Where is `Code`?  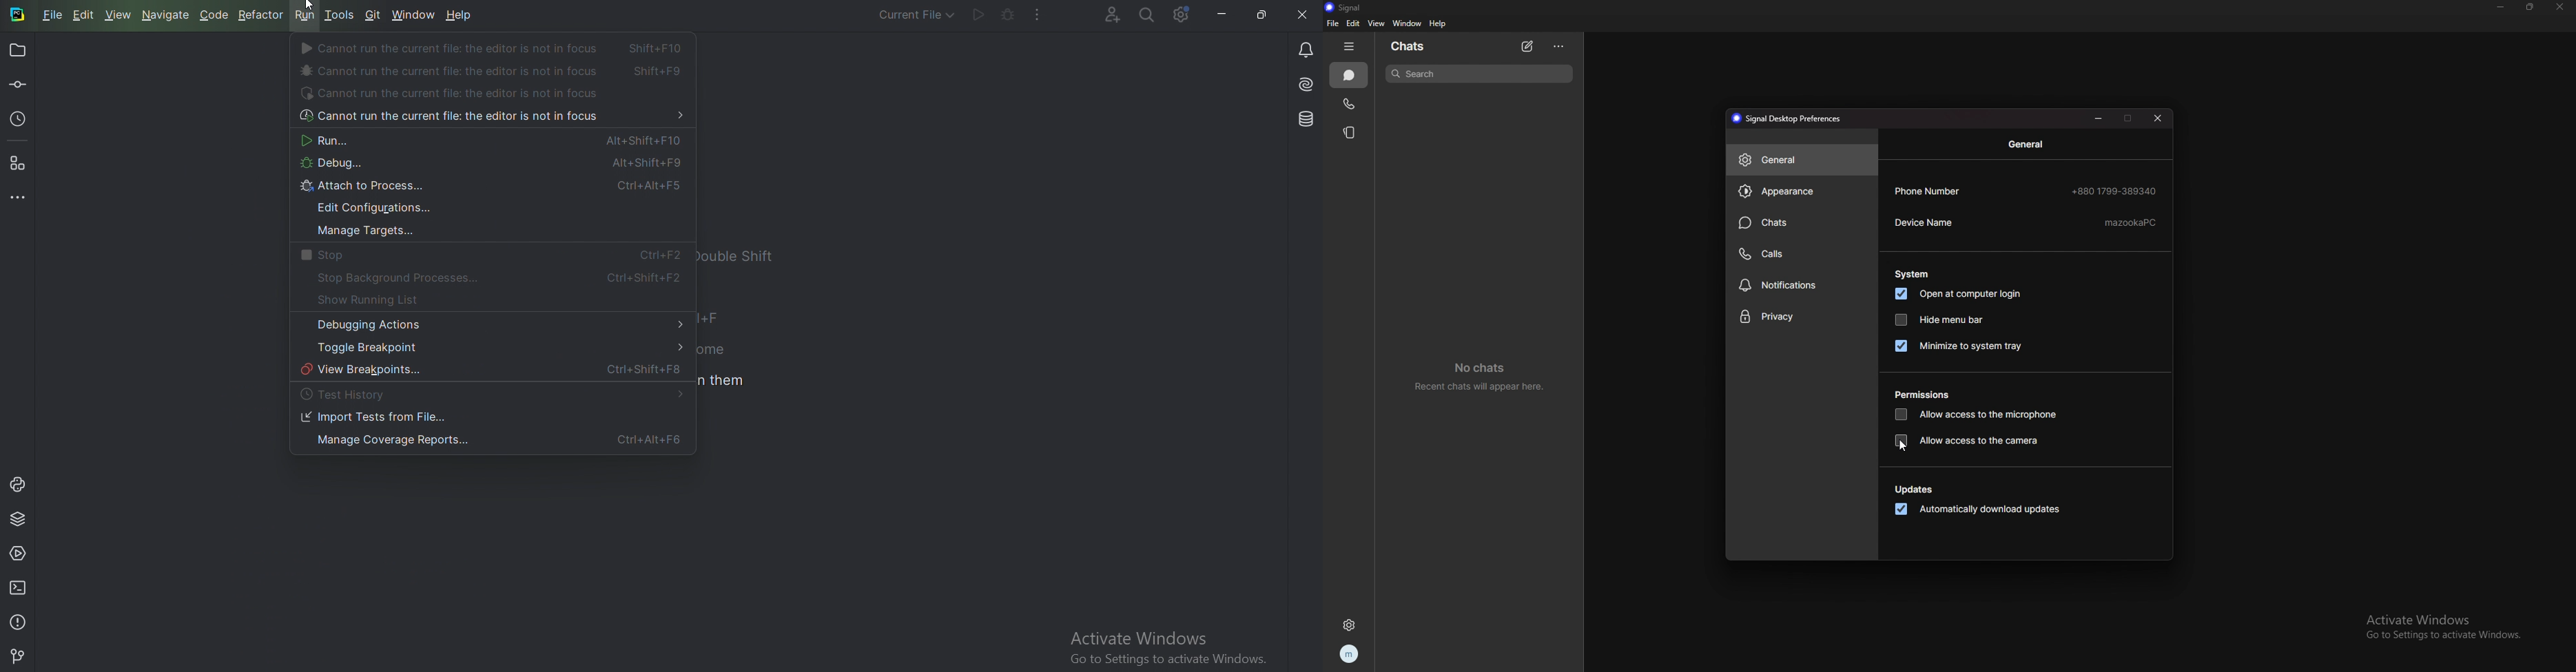
Code is located at coordinates (216, 15).